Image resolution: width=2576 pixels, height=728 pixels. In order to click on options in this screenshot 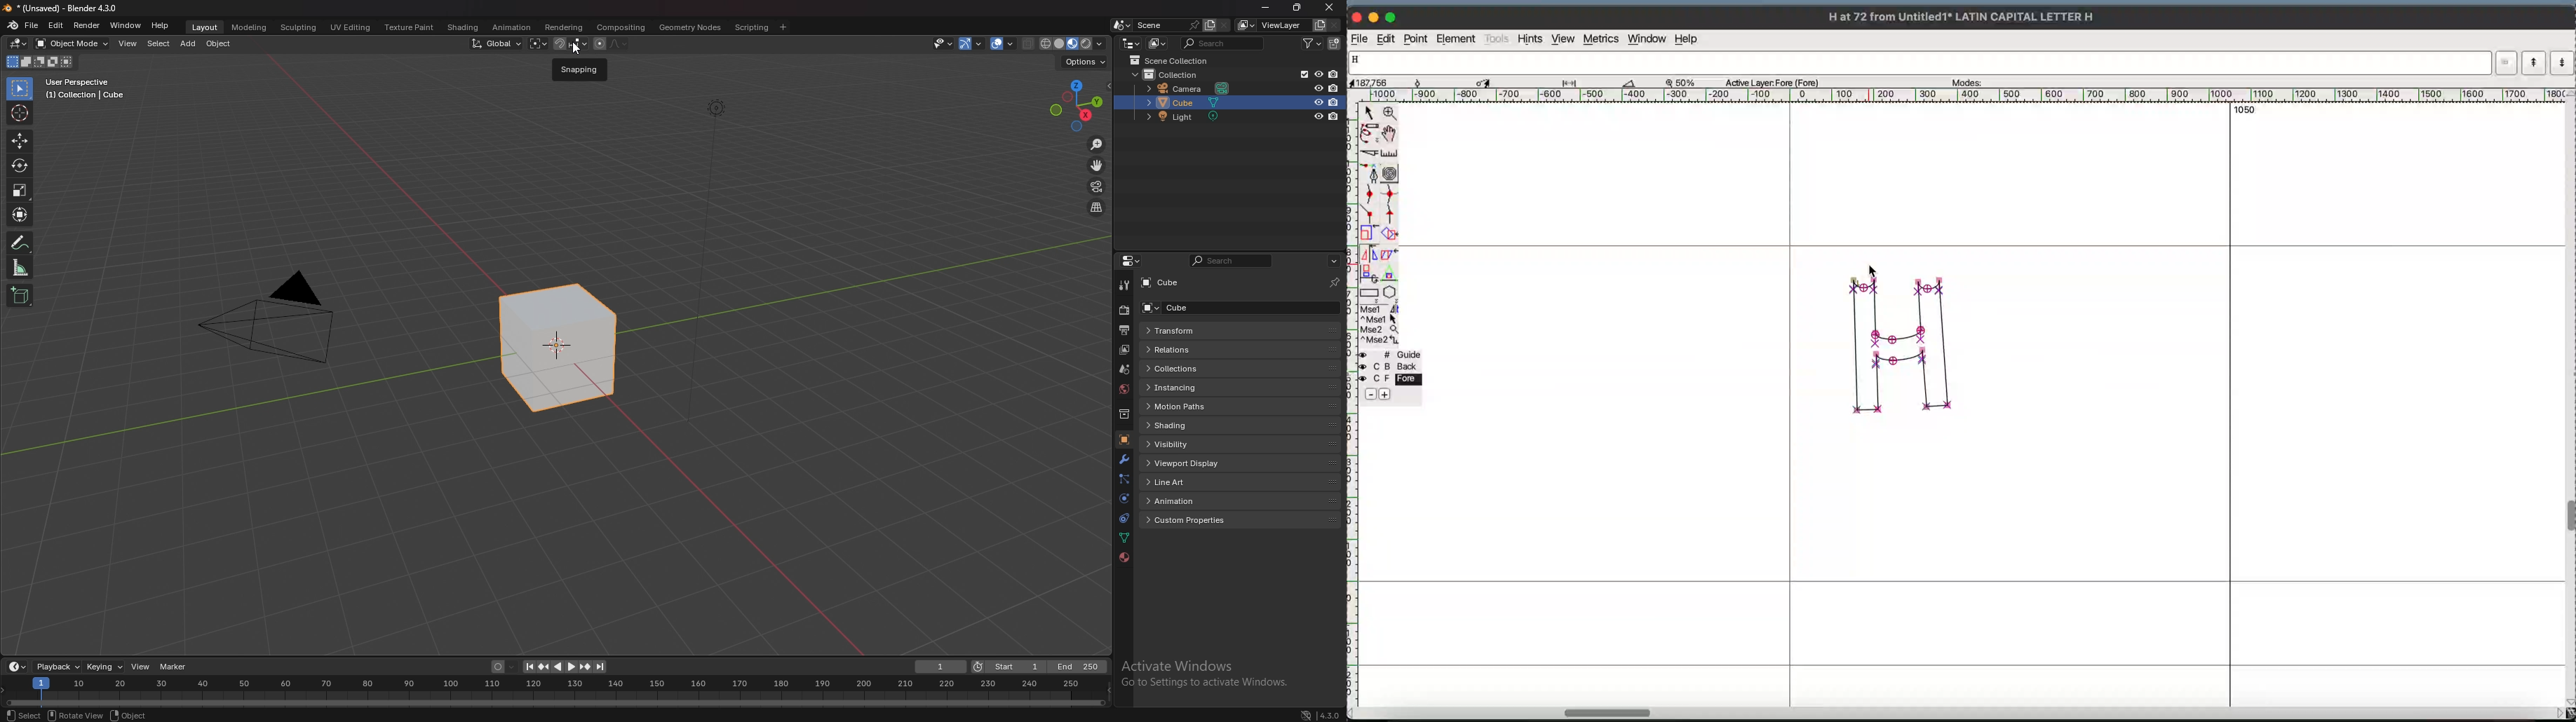, I will do `click(1087, 63)`.